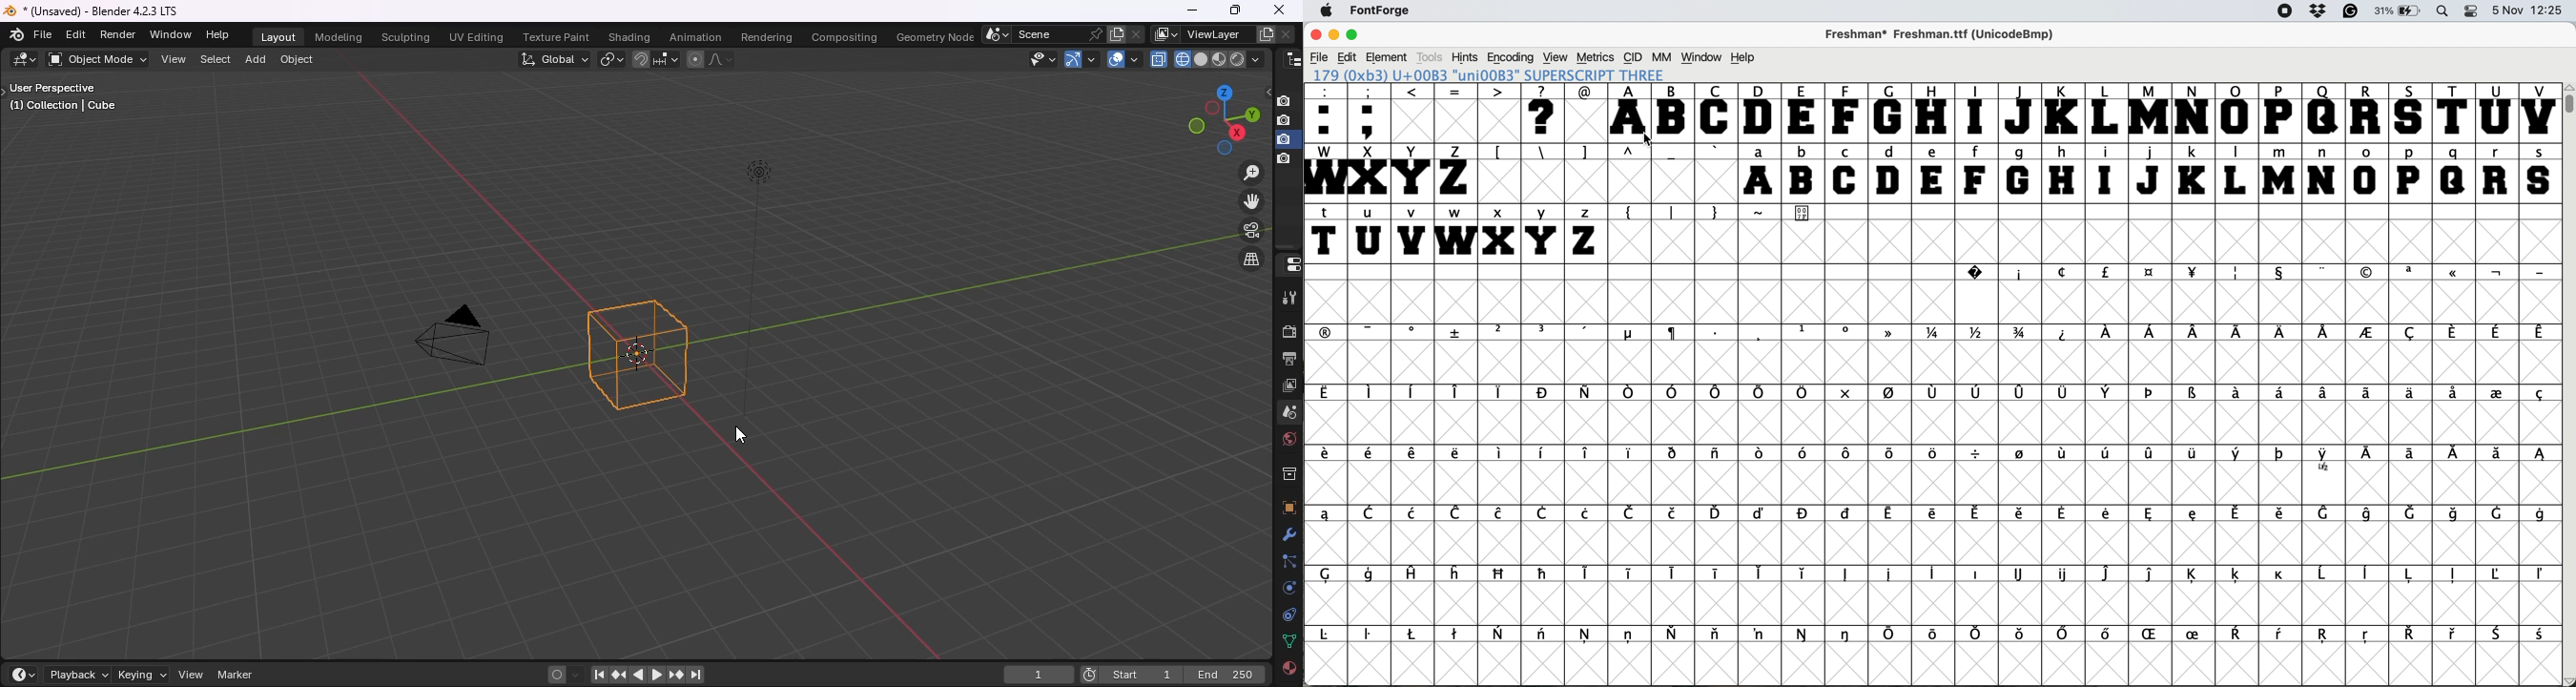  What do you see at coordinates (2326, 461) in the screenshot?
I see `symbol` at bounding box center [2326, 461].